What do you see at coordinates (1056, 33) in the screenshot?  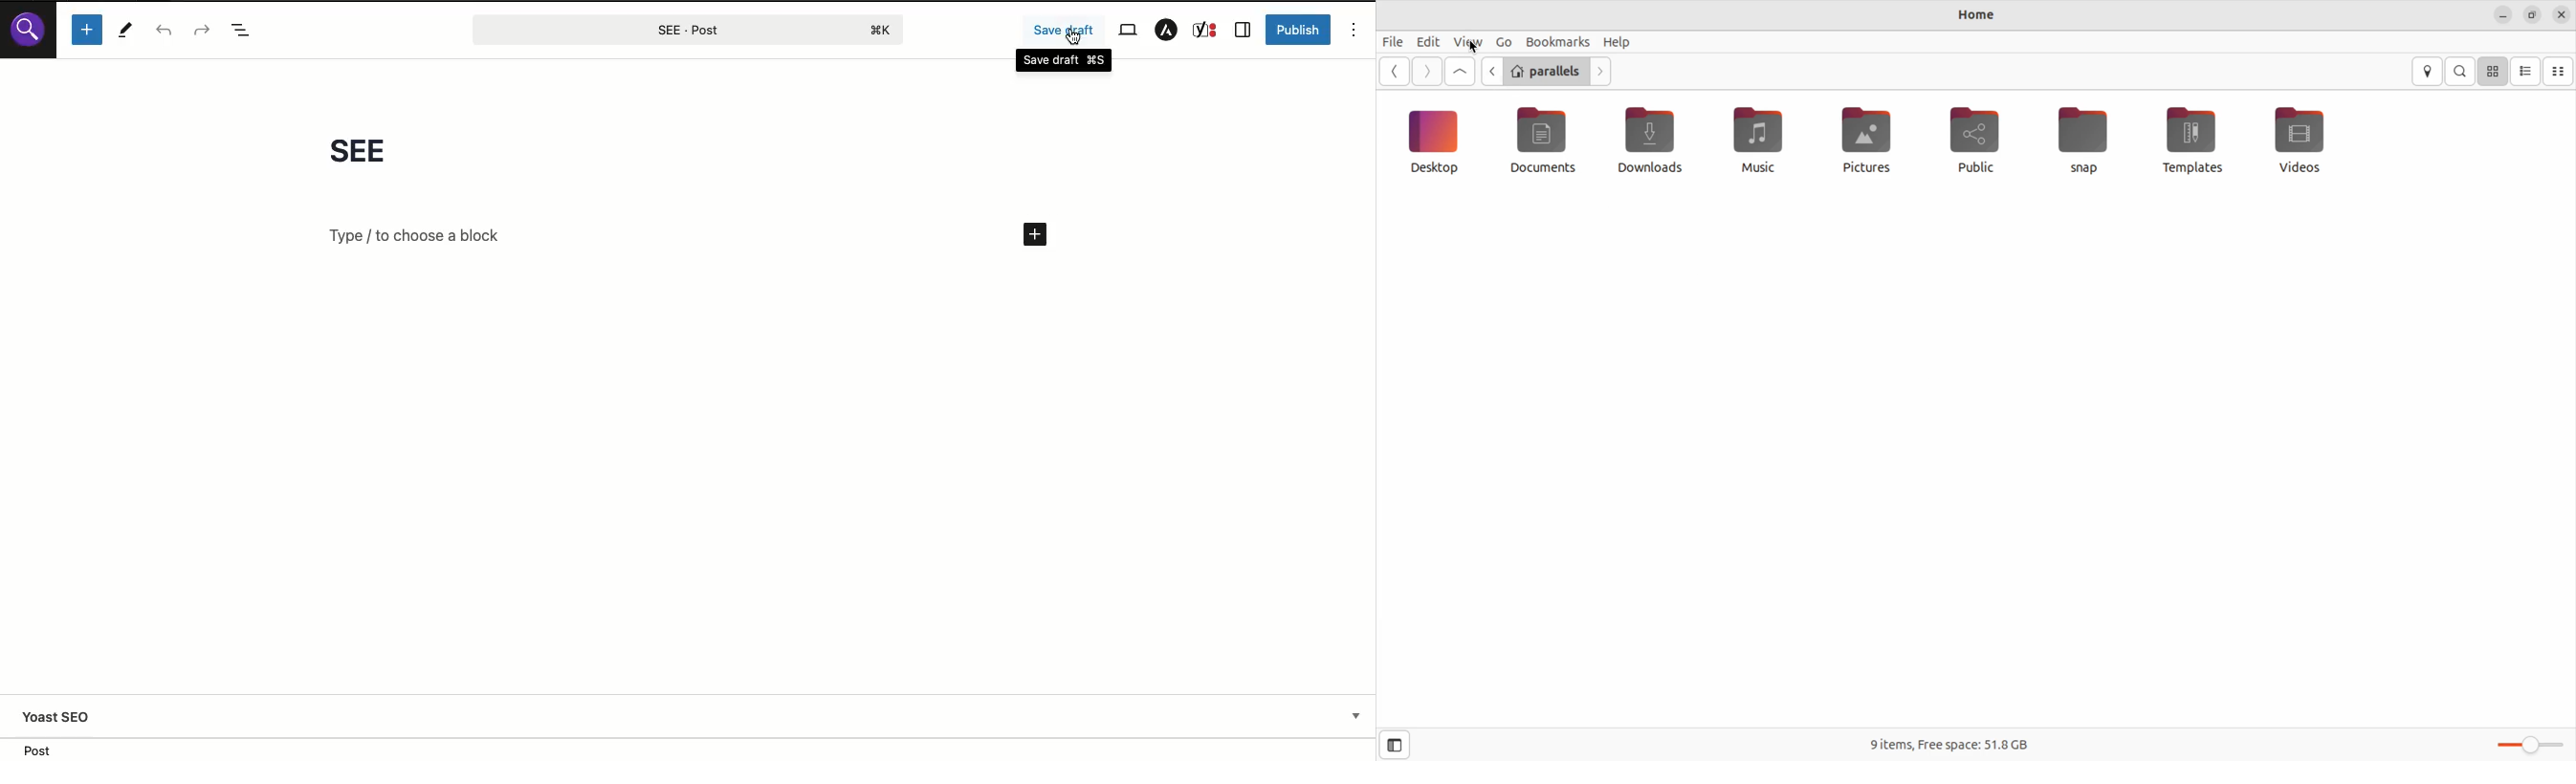 I see `Save draft` at bounding box center [1056, 33].